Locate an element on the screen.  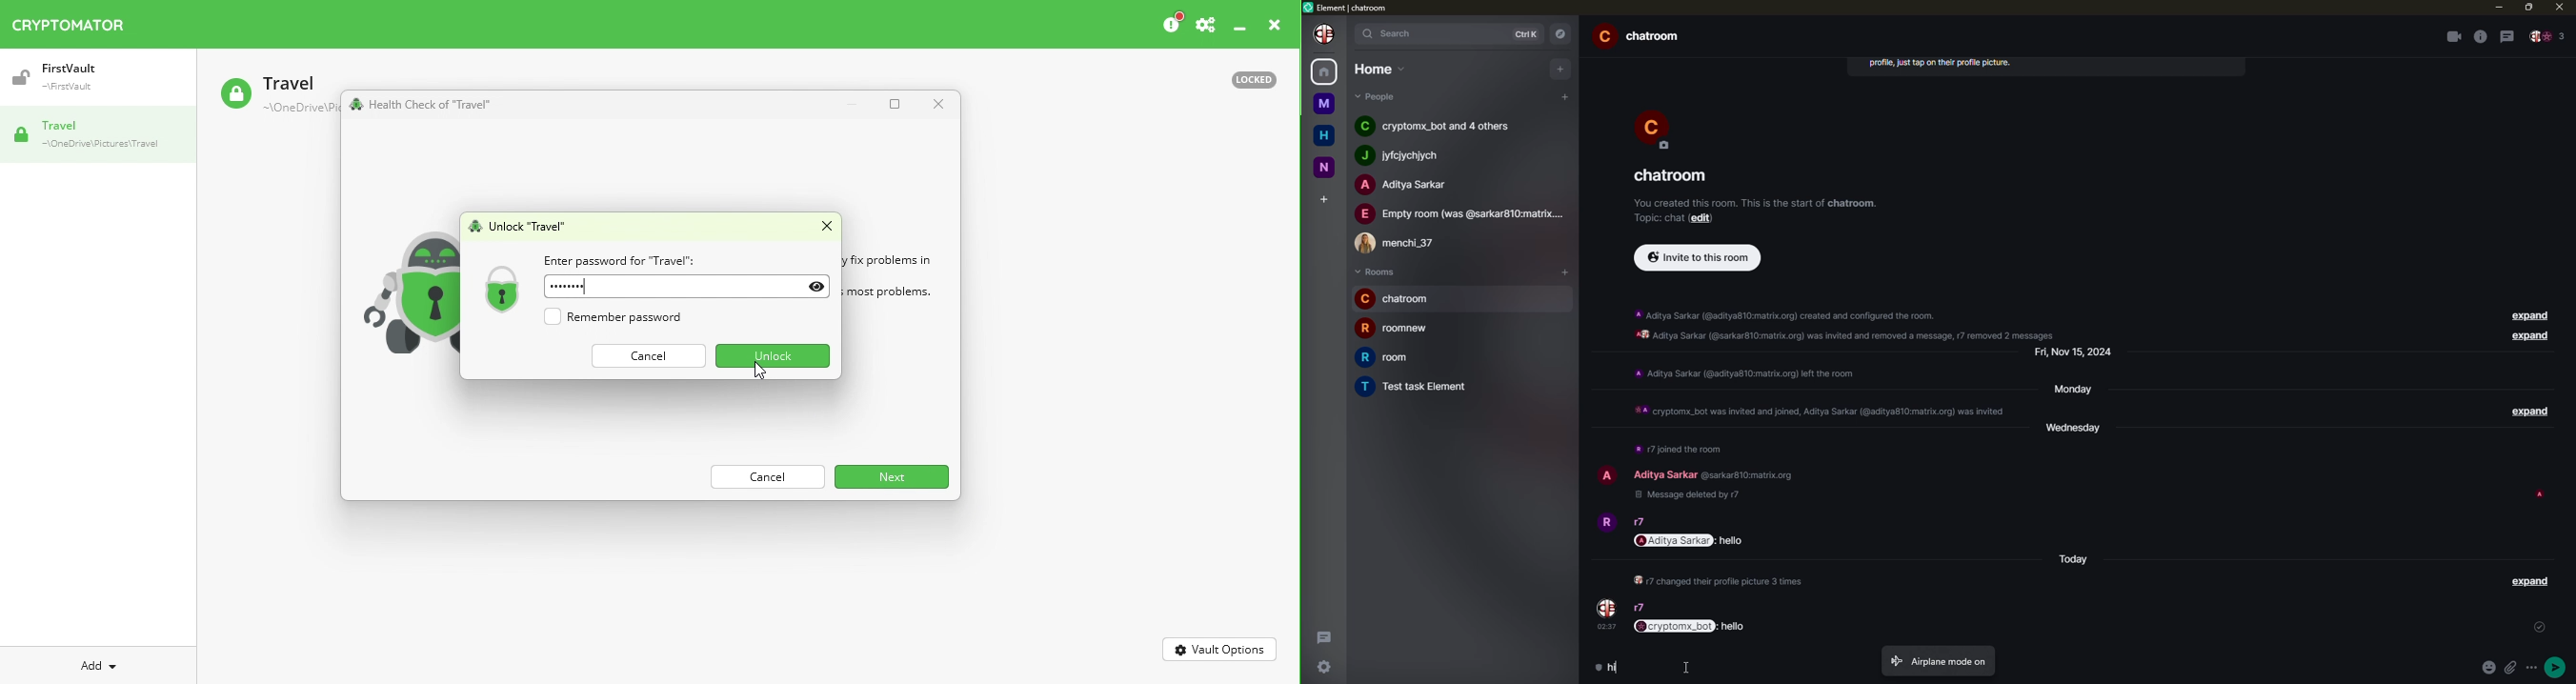
expand is located at coordinates (2531, 315).